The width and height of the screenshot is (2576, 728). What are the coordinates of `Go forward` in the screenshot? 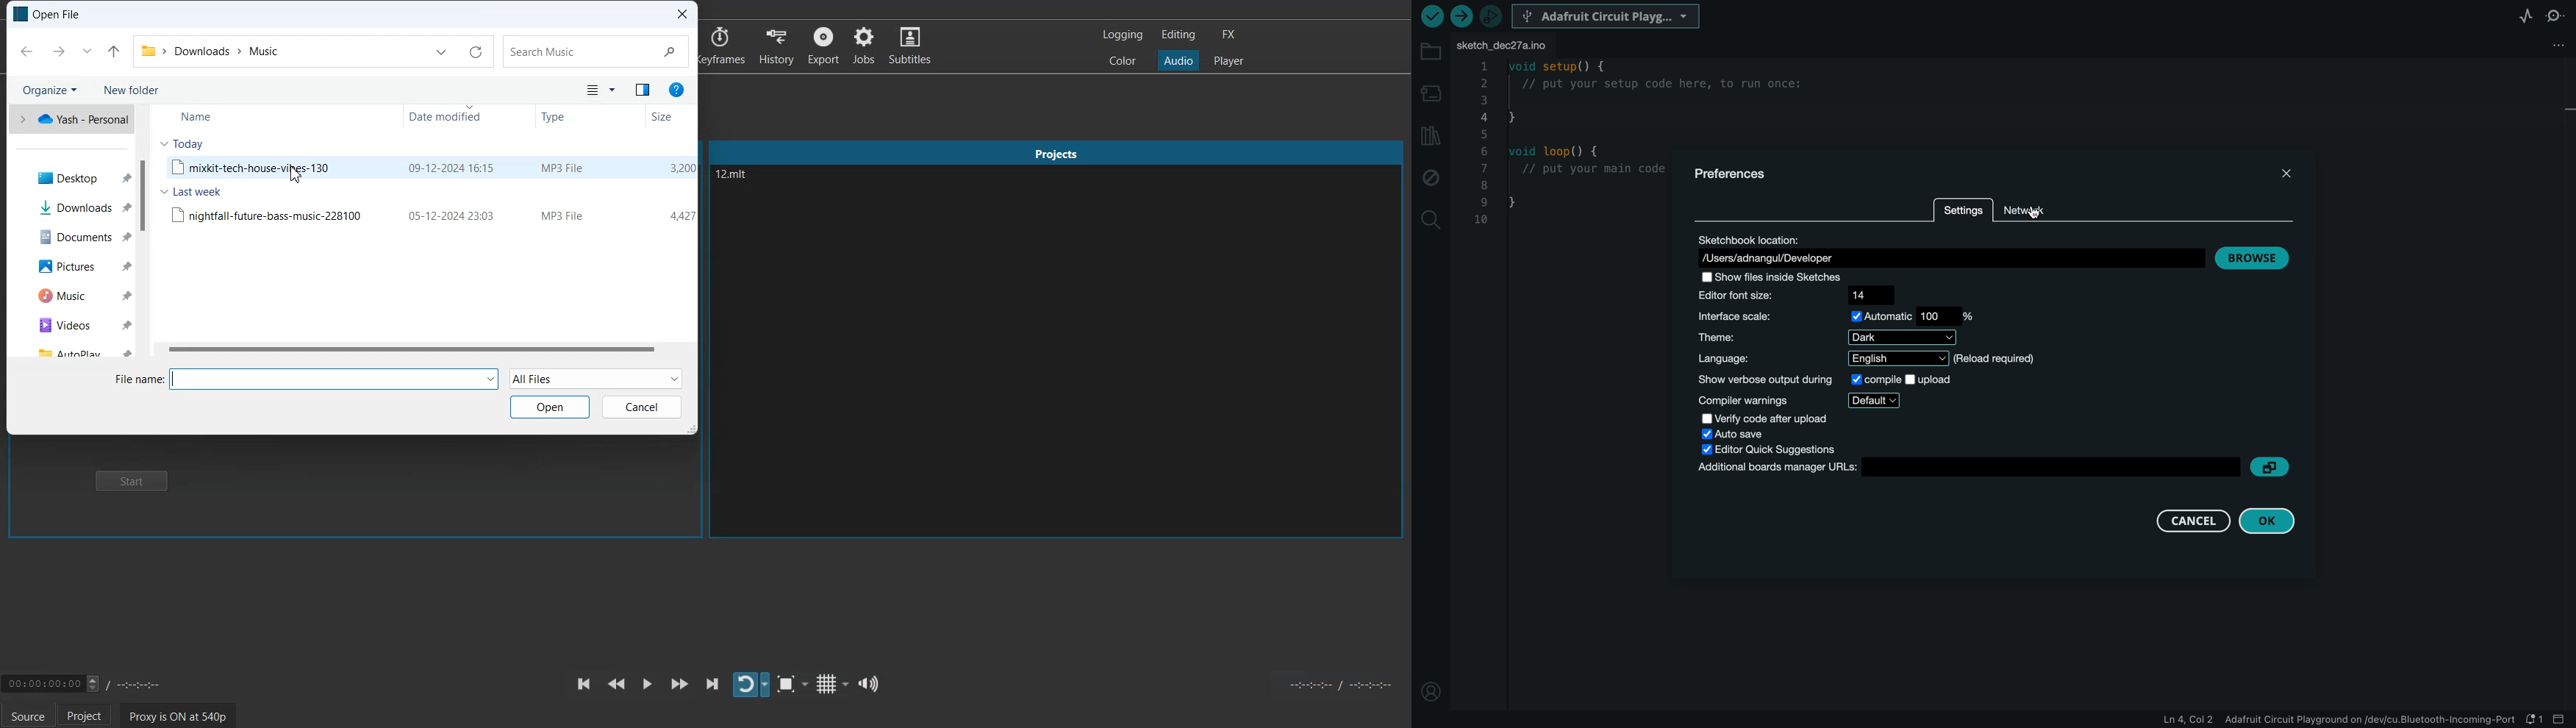 It's located at (59, 51).